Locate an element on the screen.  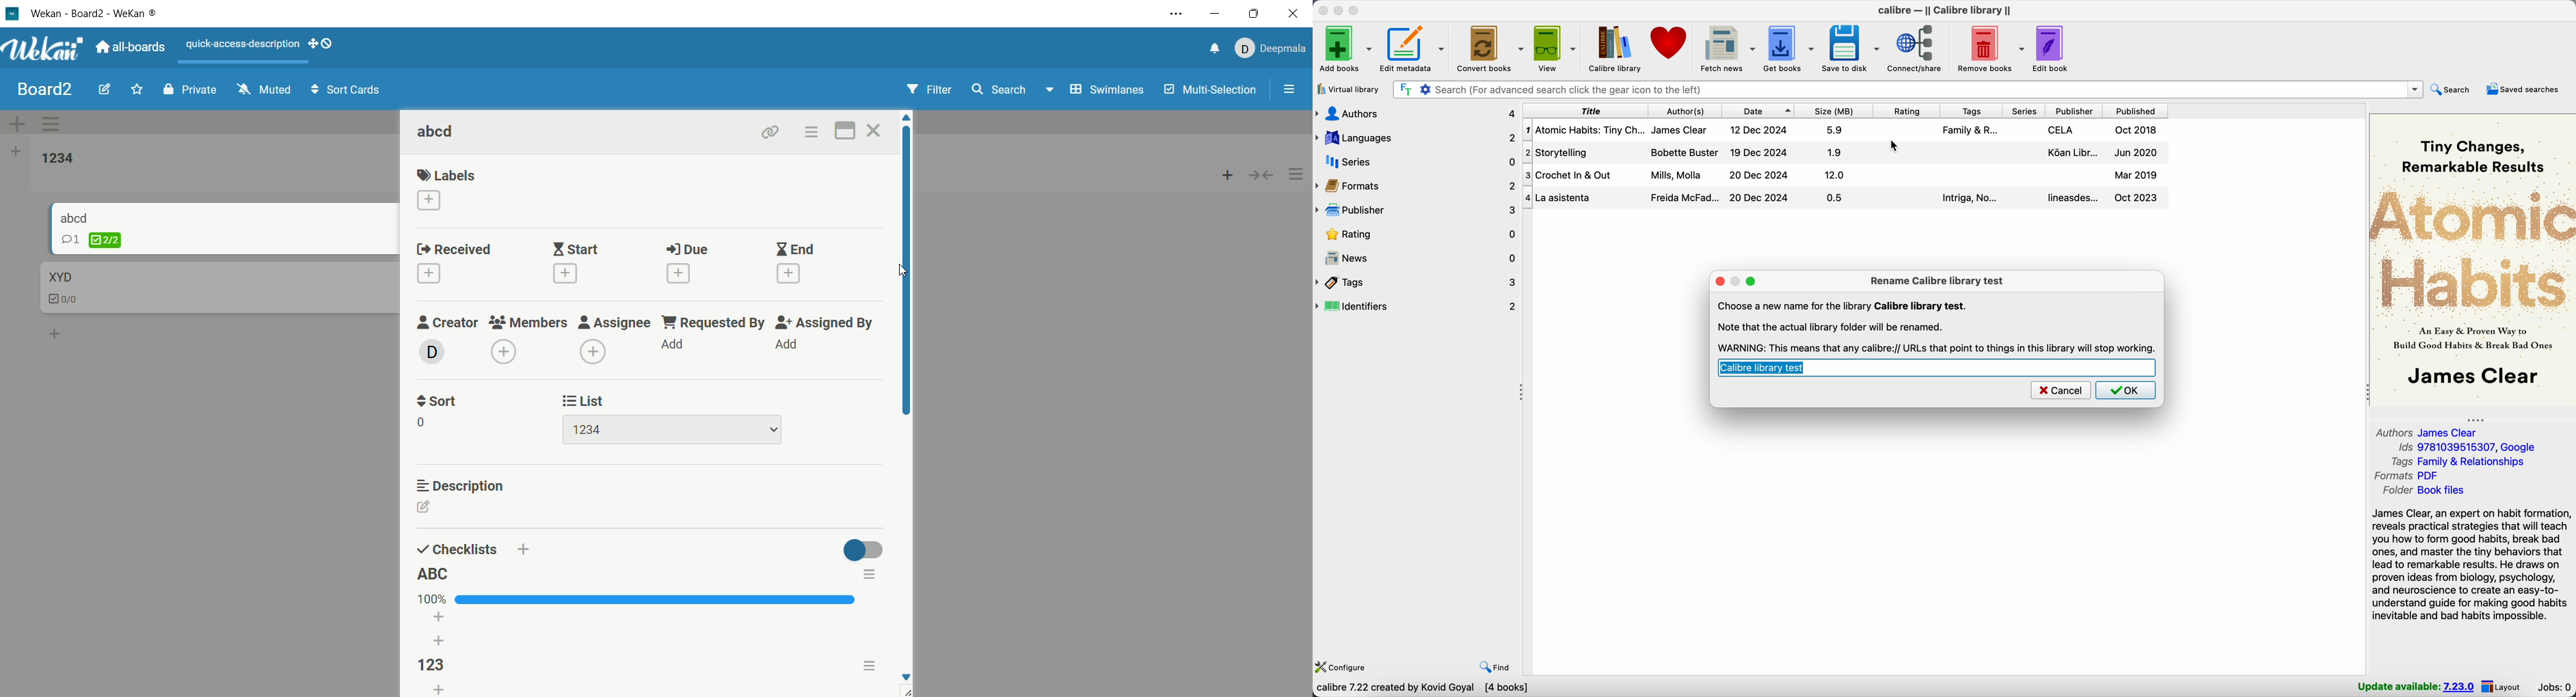
card title is located at coordinates (59, 277).